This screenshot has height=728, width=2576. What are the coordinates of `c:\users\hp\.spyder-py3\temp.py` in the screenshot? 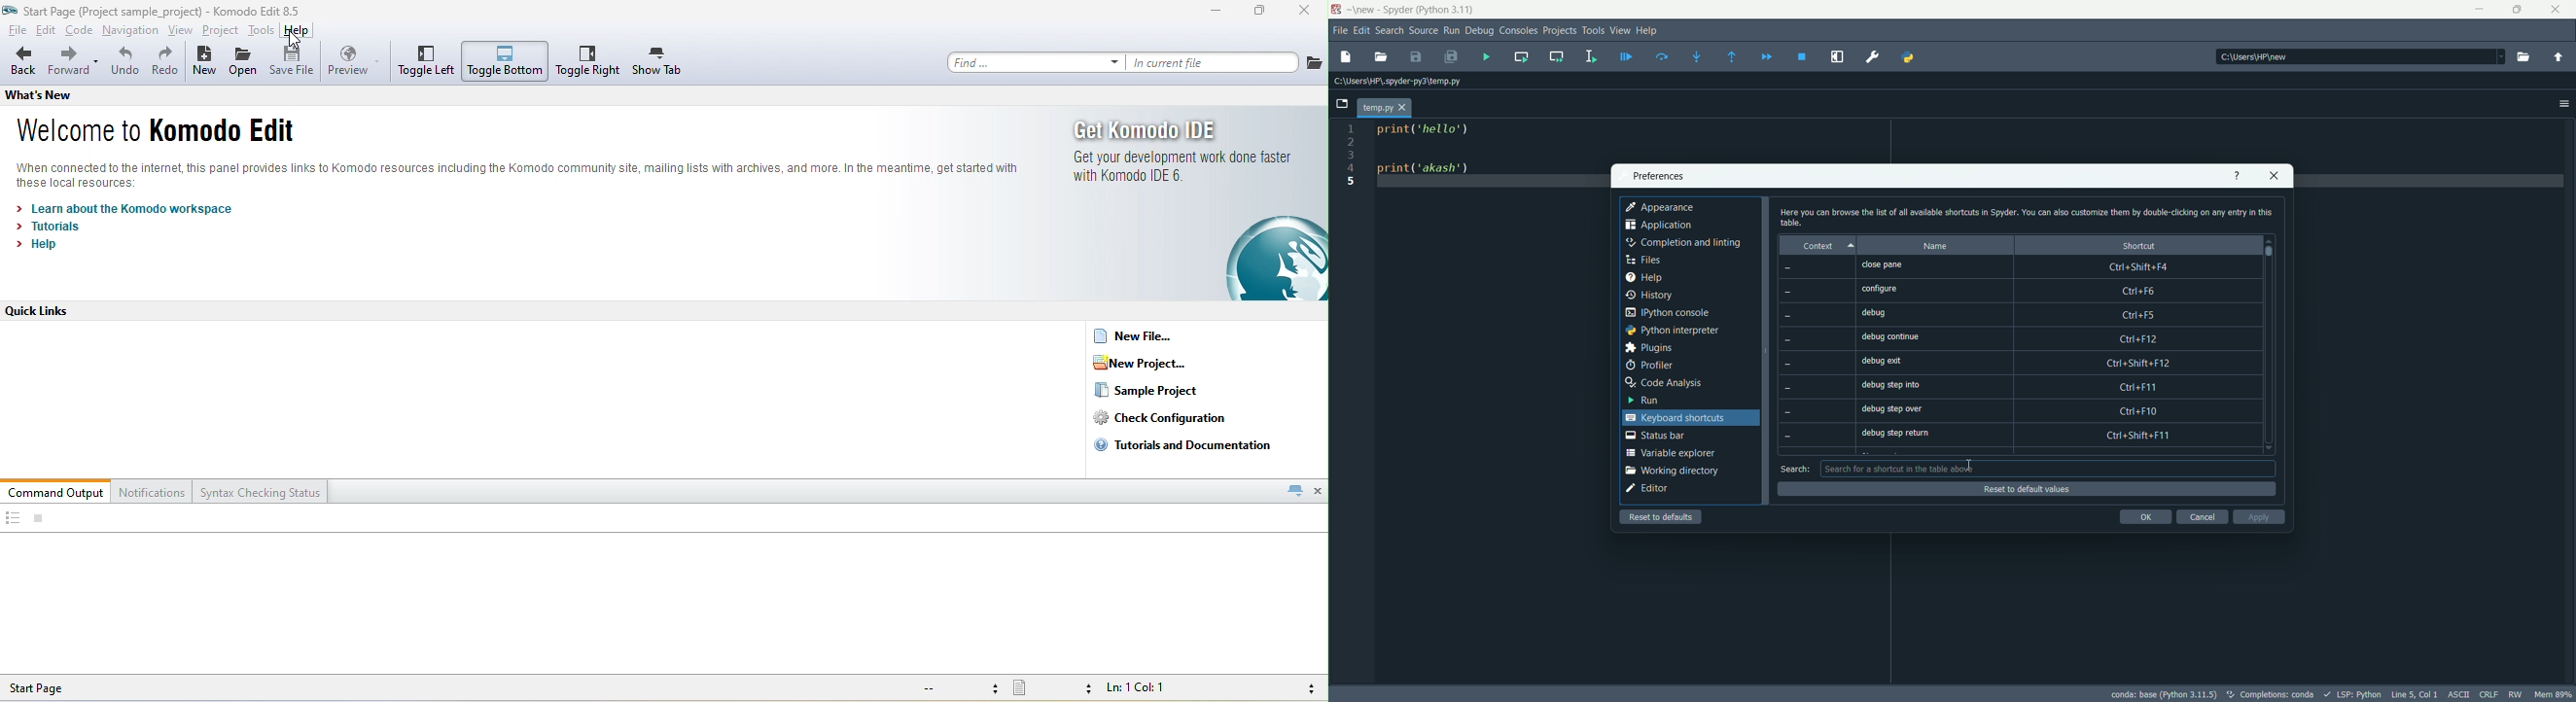 It's located at (1404, 81).